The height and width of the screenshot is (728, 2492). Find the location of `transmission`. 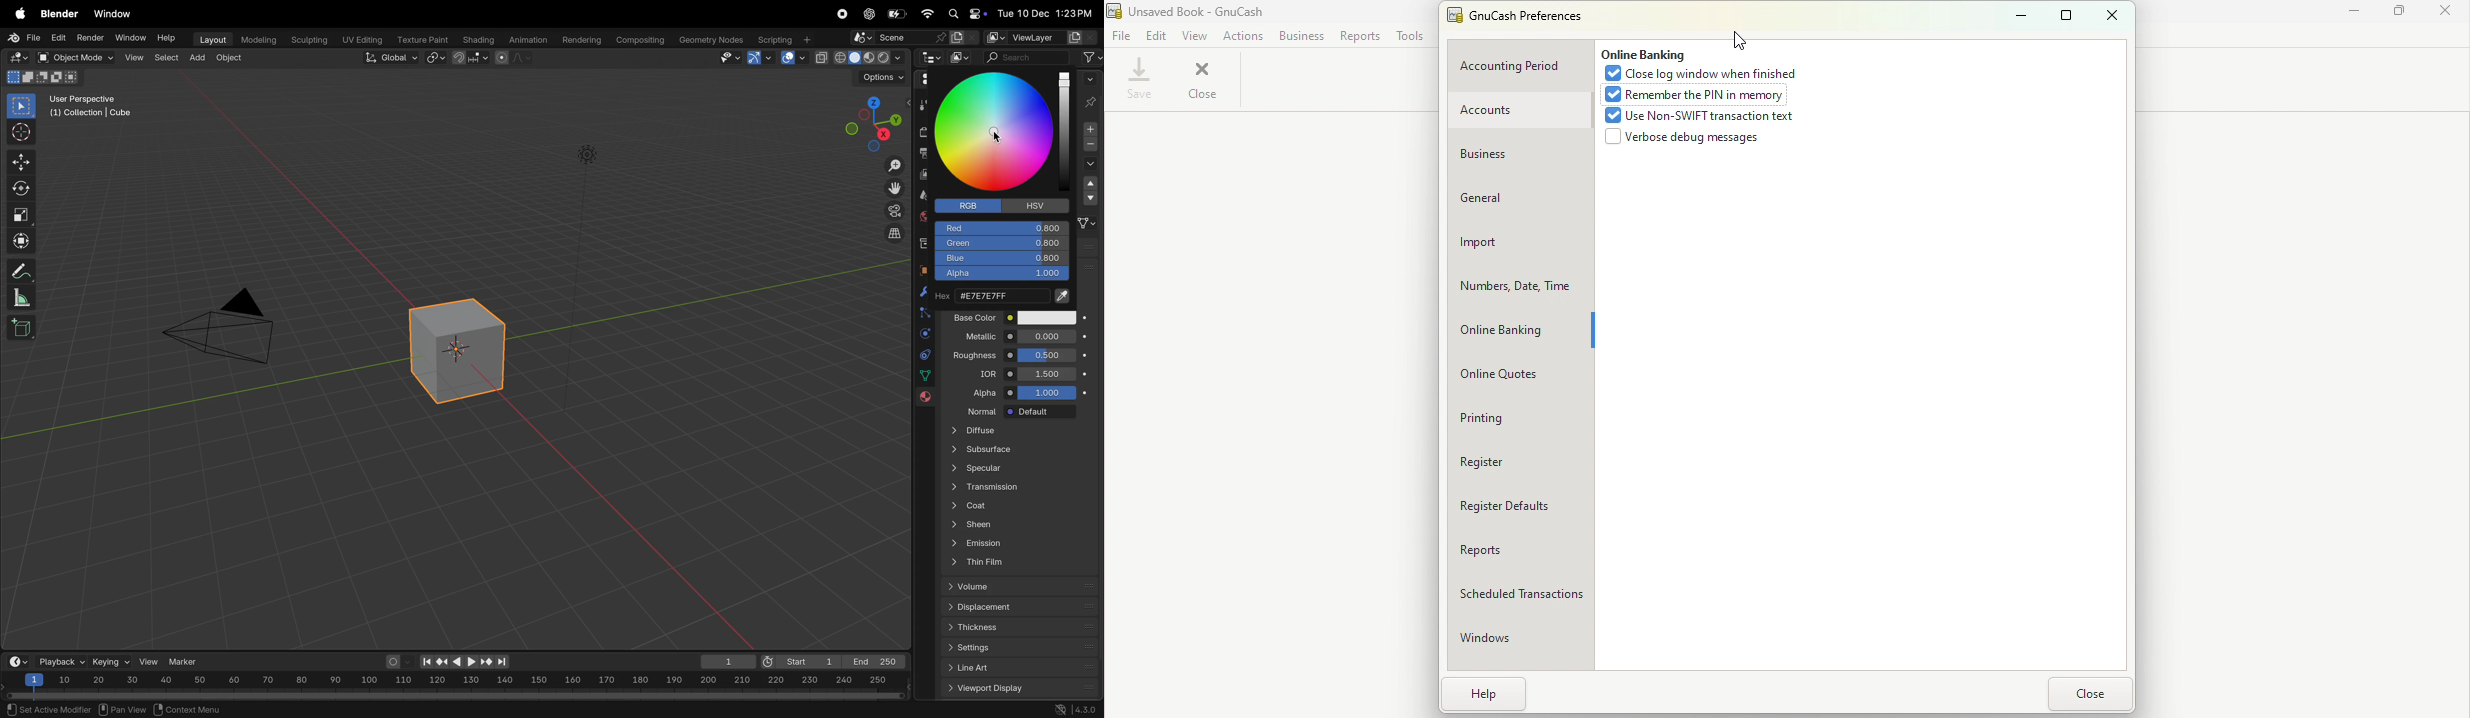

transmission is located at coordinates (1018, 487).